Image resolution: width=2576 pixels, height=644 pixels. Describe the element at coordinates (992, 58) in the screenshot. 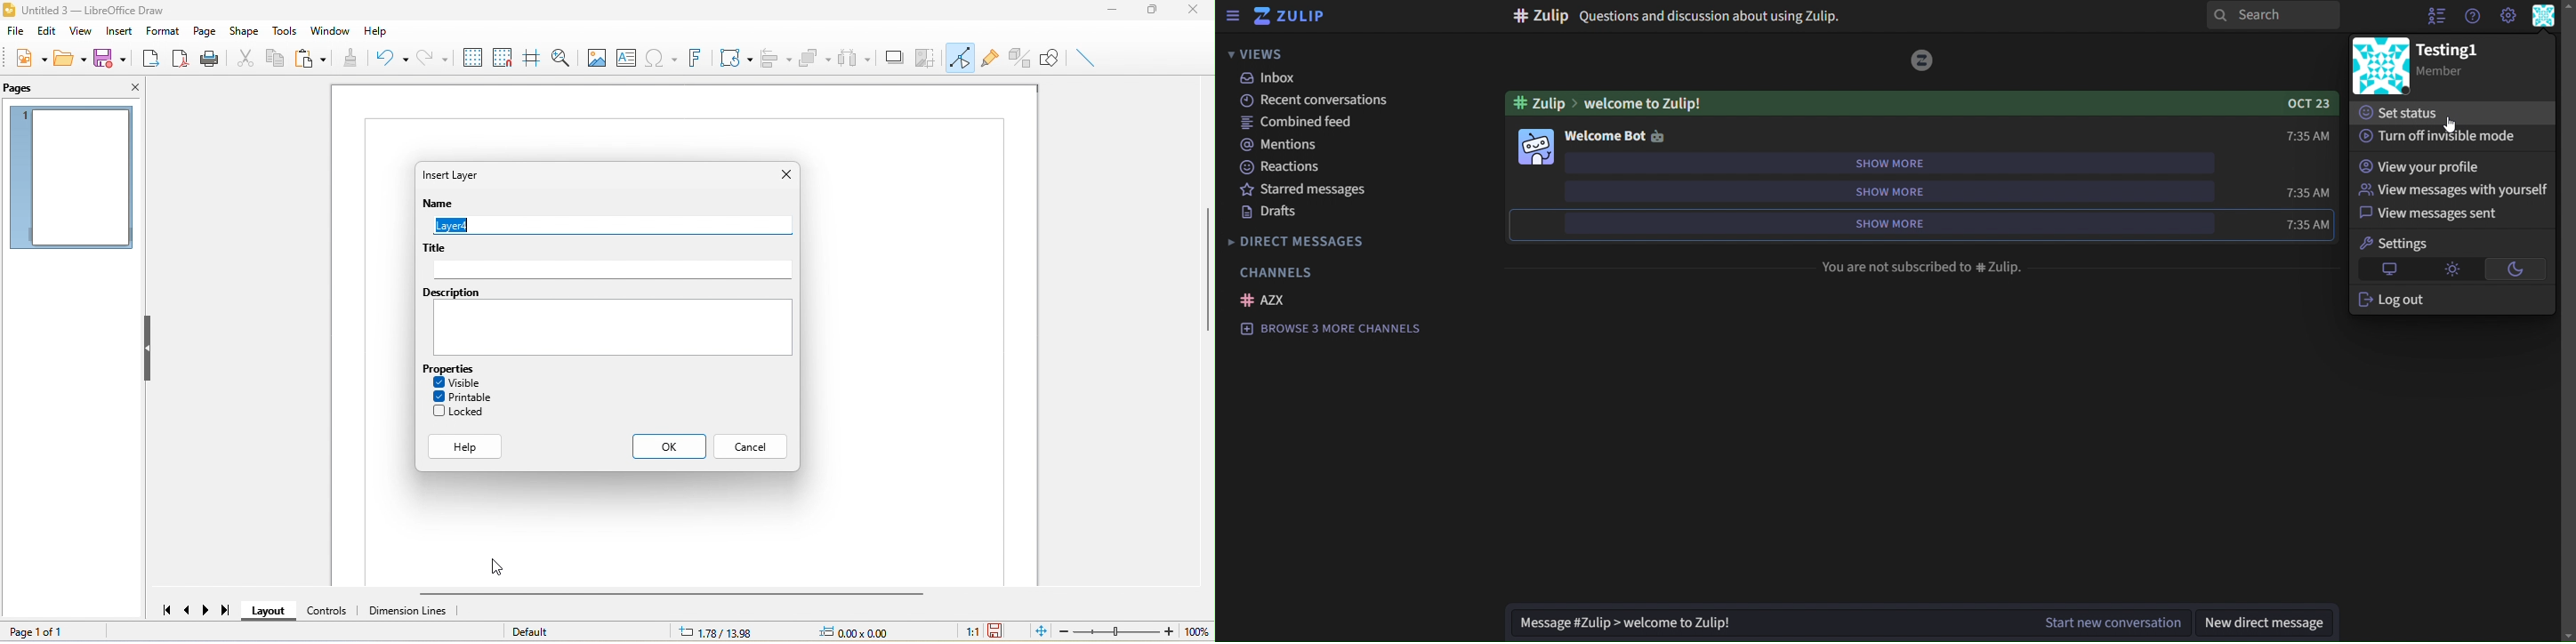

I see `gluepoint function` at that location.